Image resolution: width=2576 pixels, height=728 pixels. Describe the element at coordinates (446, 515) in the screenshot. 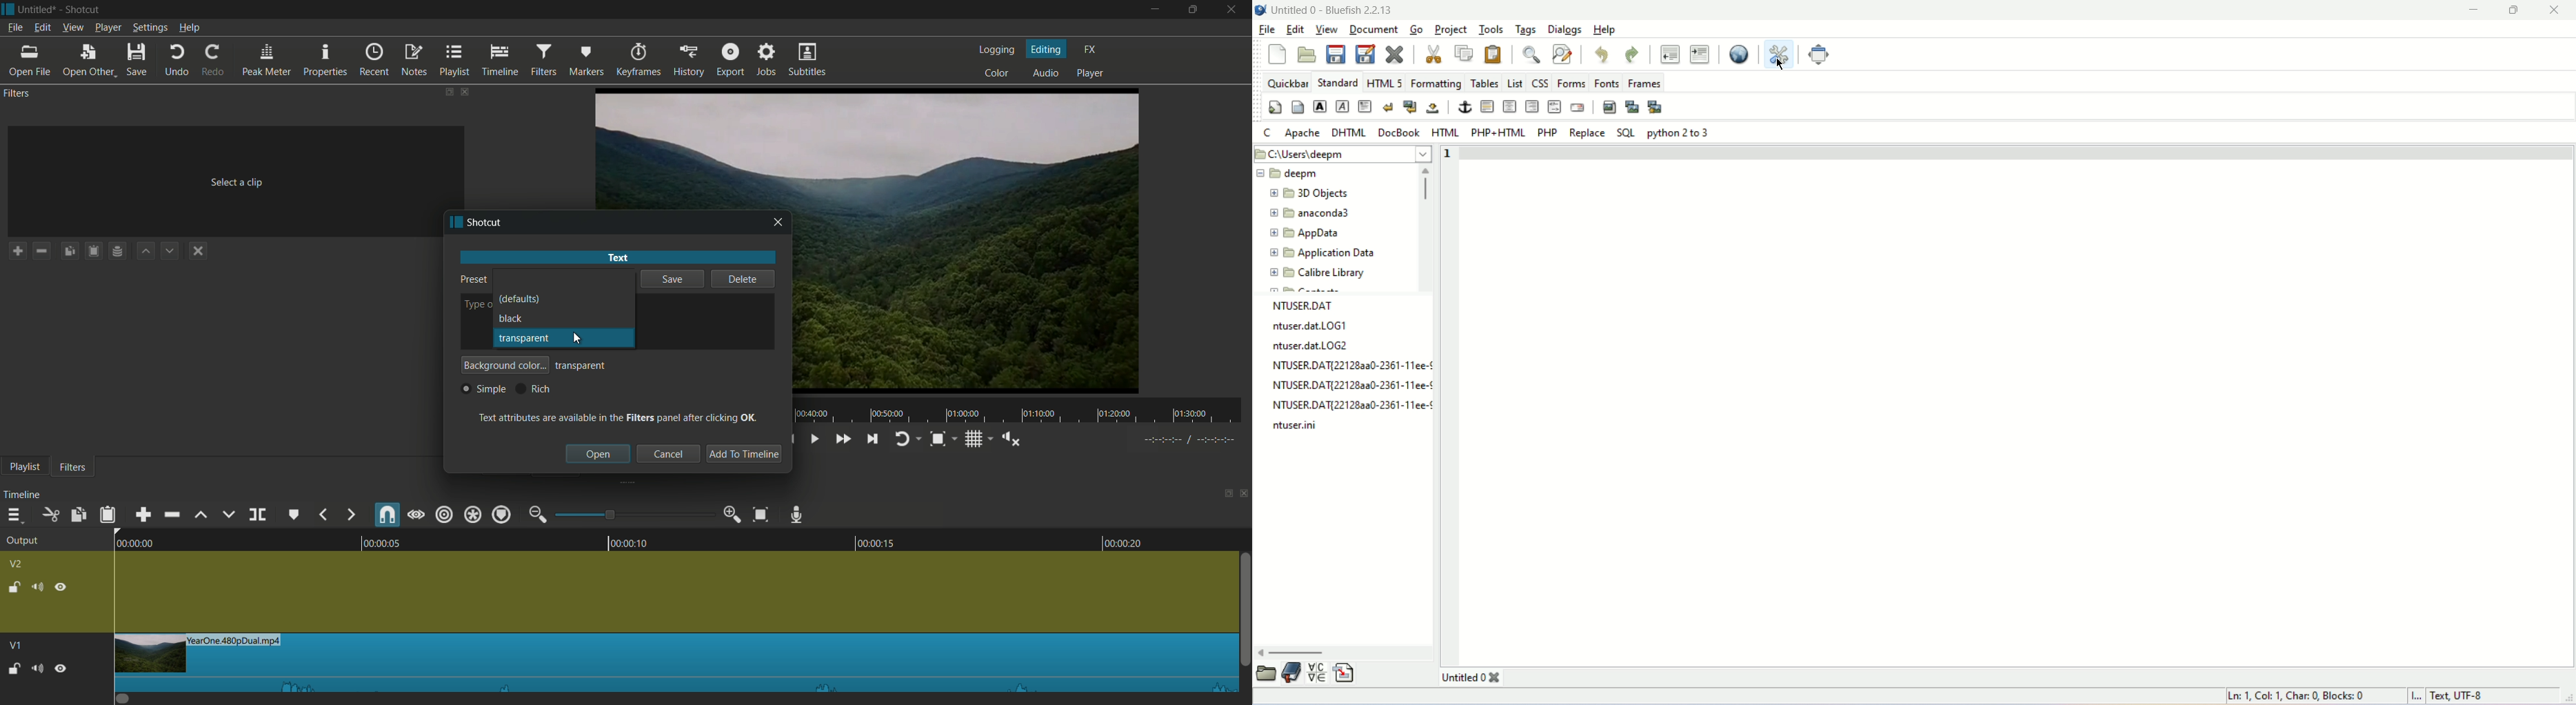

I see `ripple` at that location.